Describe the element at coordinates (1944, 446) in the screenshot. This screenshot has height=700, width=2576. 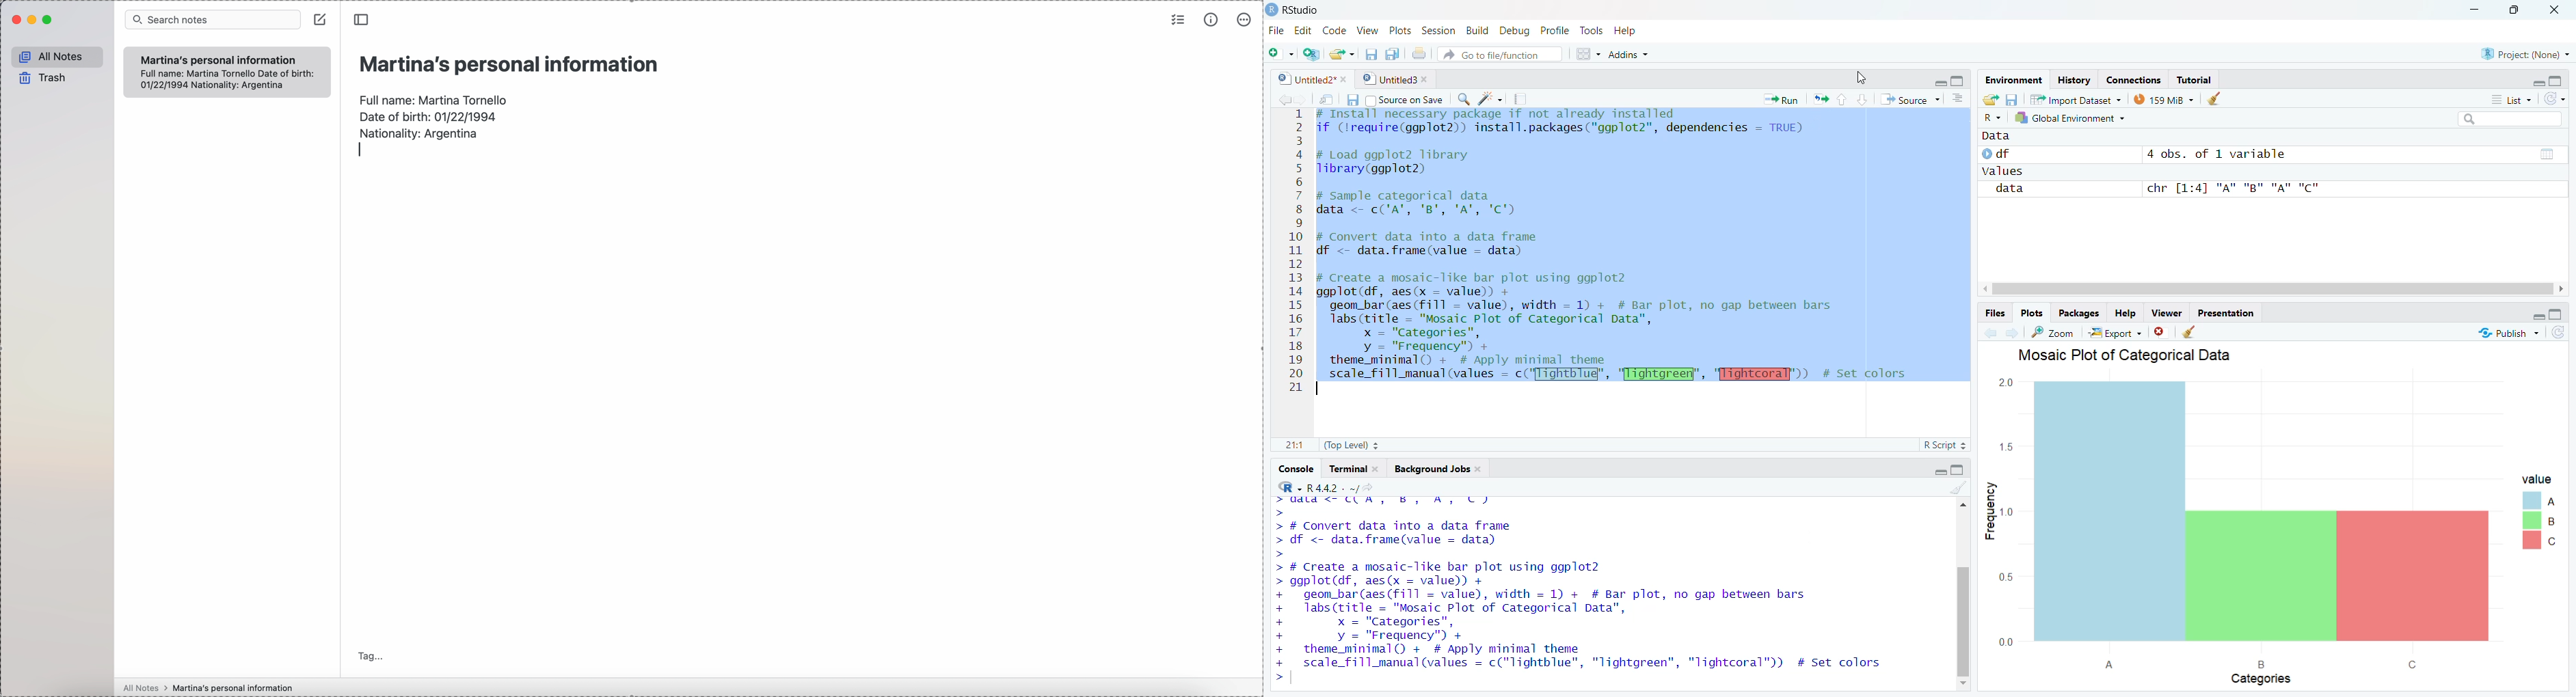
I see `R Script` at that location.